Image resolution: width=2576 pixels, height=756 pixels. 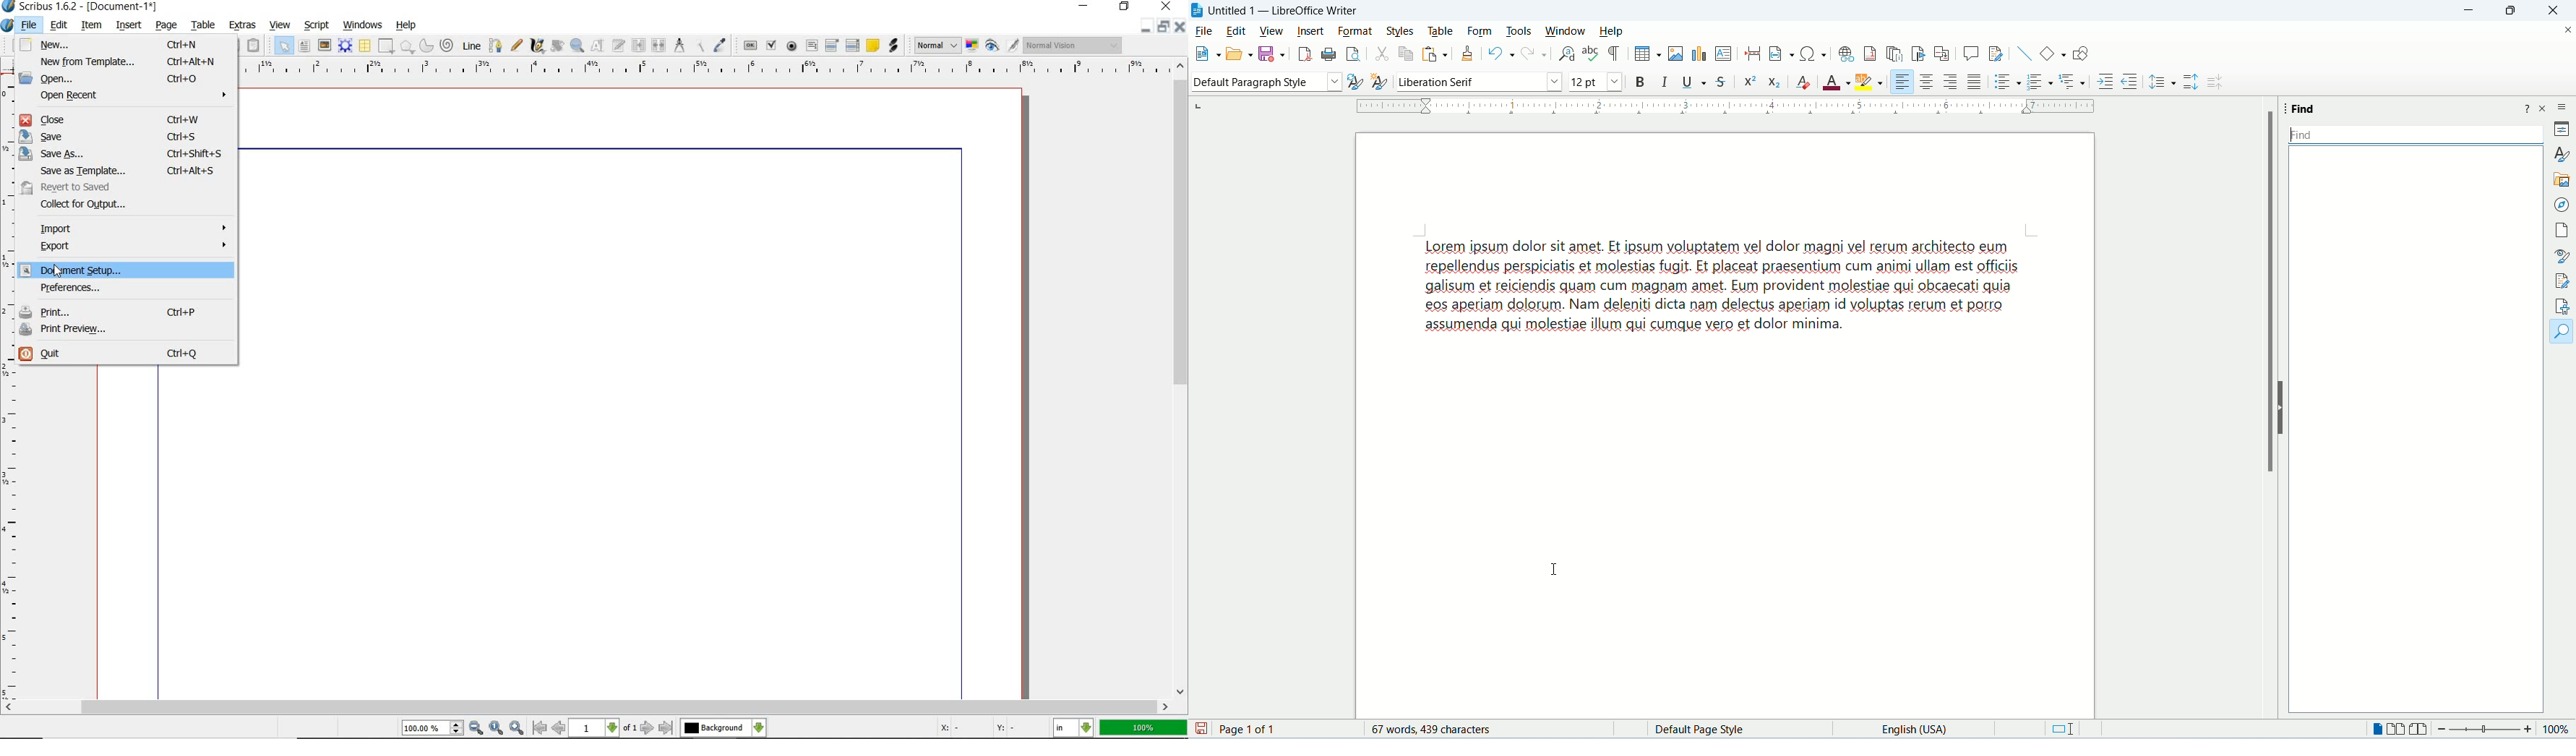 What do you see at coordinates (833, 46) in the screenshot?
I see `pdf combo box` at bounding box center [833, 46].